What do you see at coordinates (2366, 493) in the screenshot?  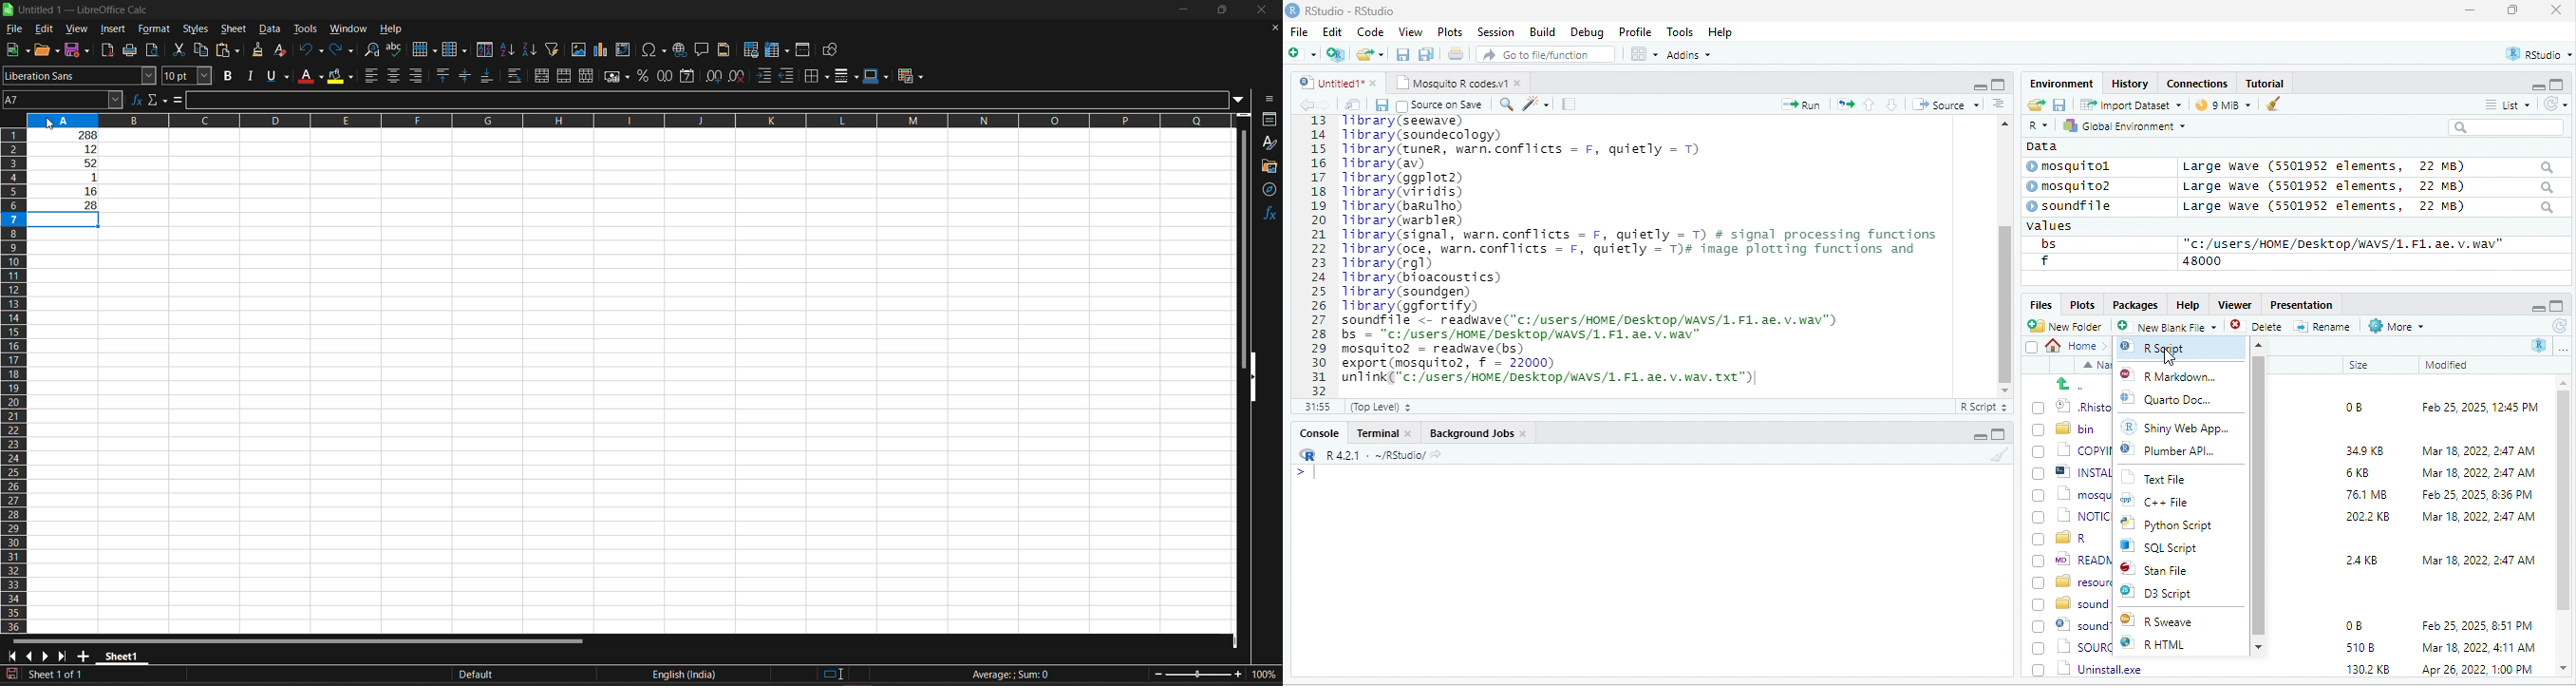 I see `76.1 MB` at bounding box center [2366, 493].